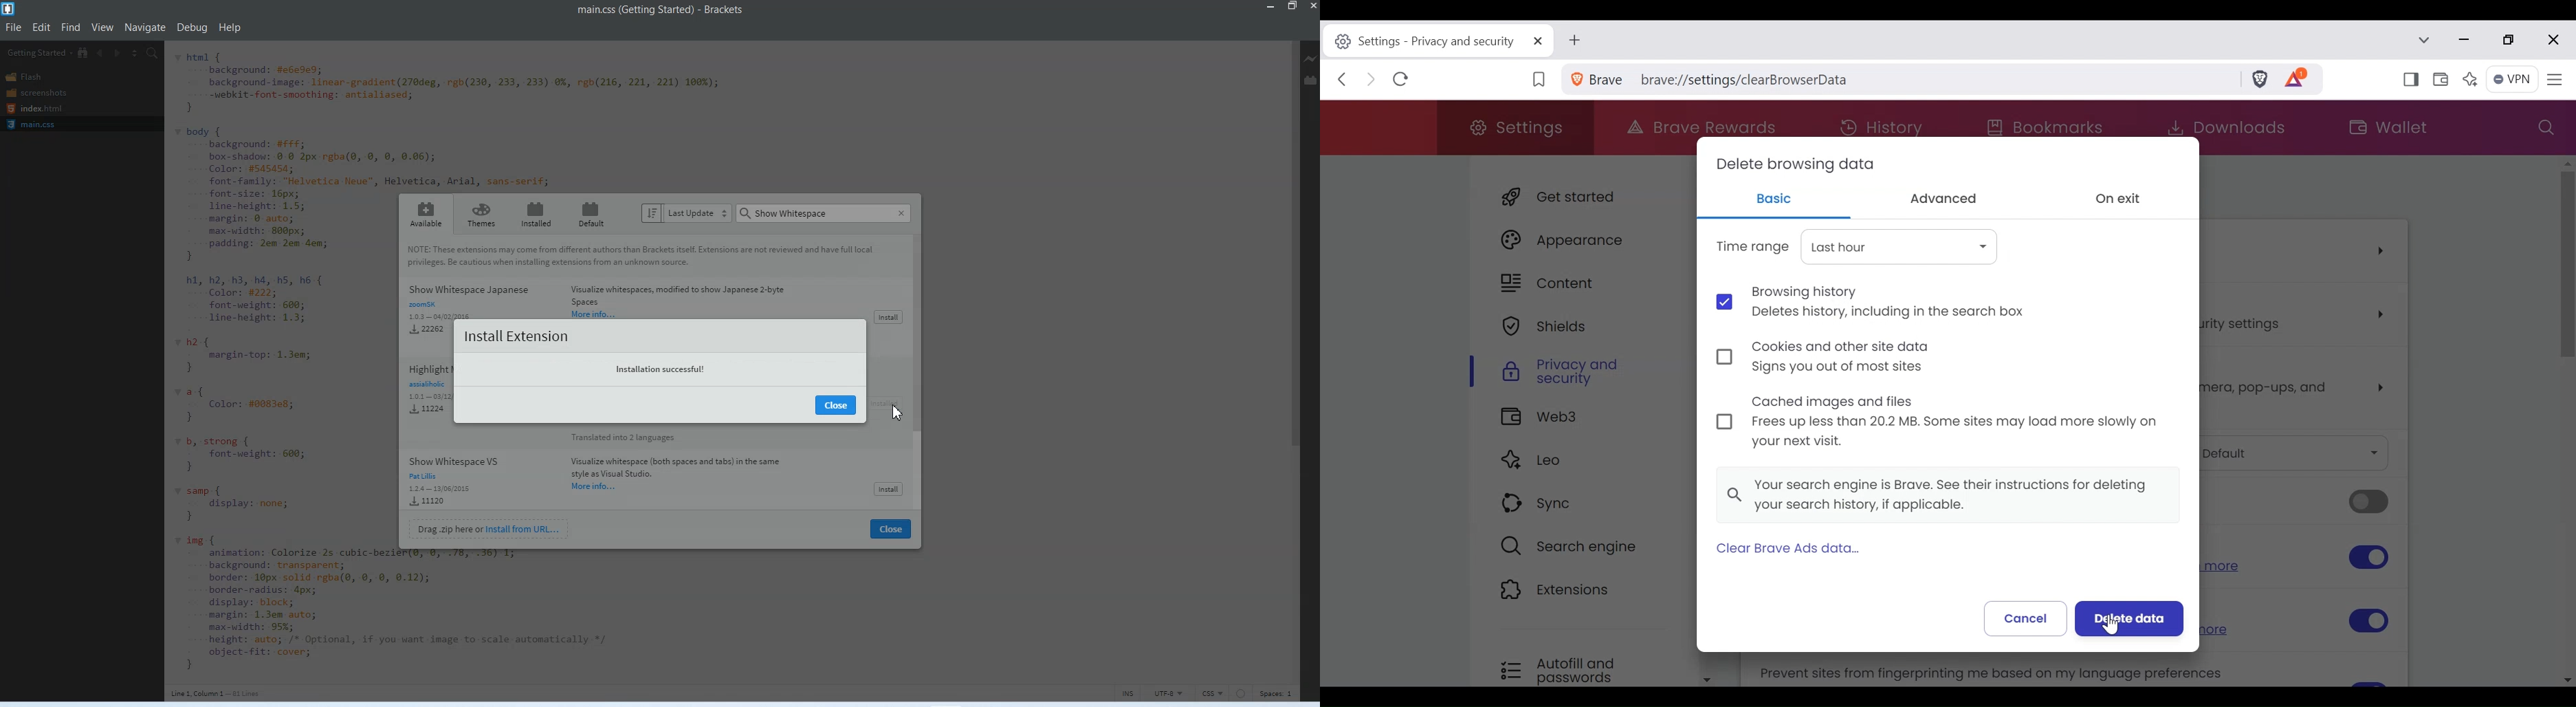  What do you see at coordinates (889, 402) in the screenshot?
I see `Install` at bounding box center [889, 402].